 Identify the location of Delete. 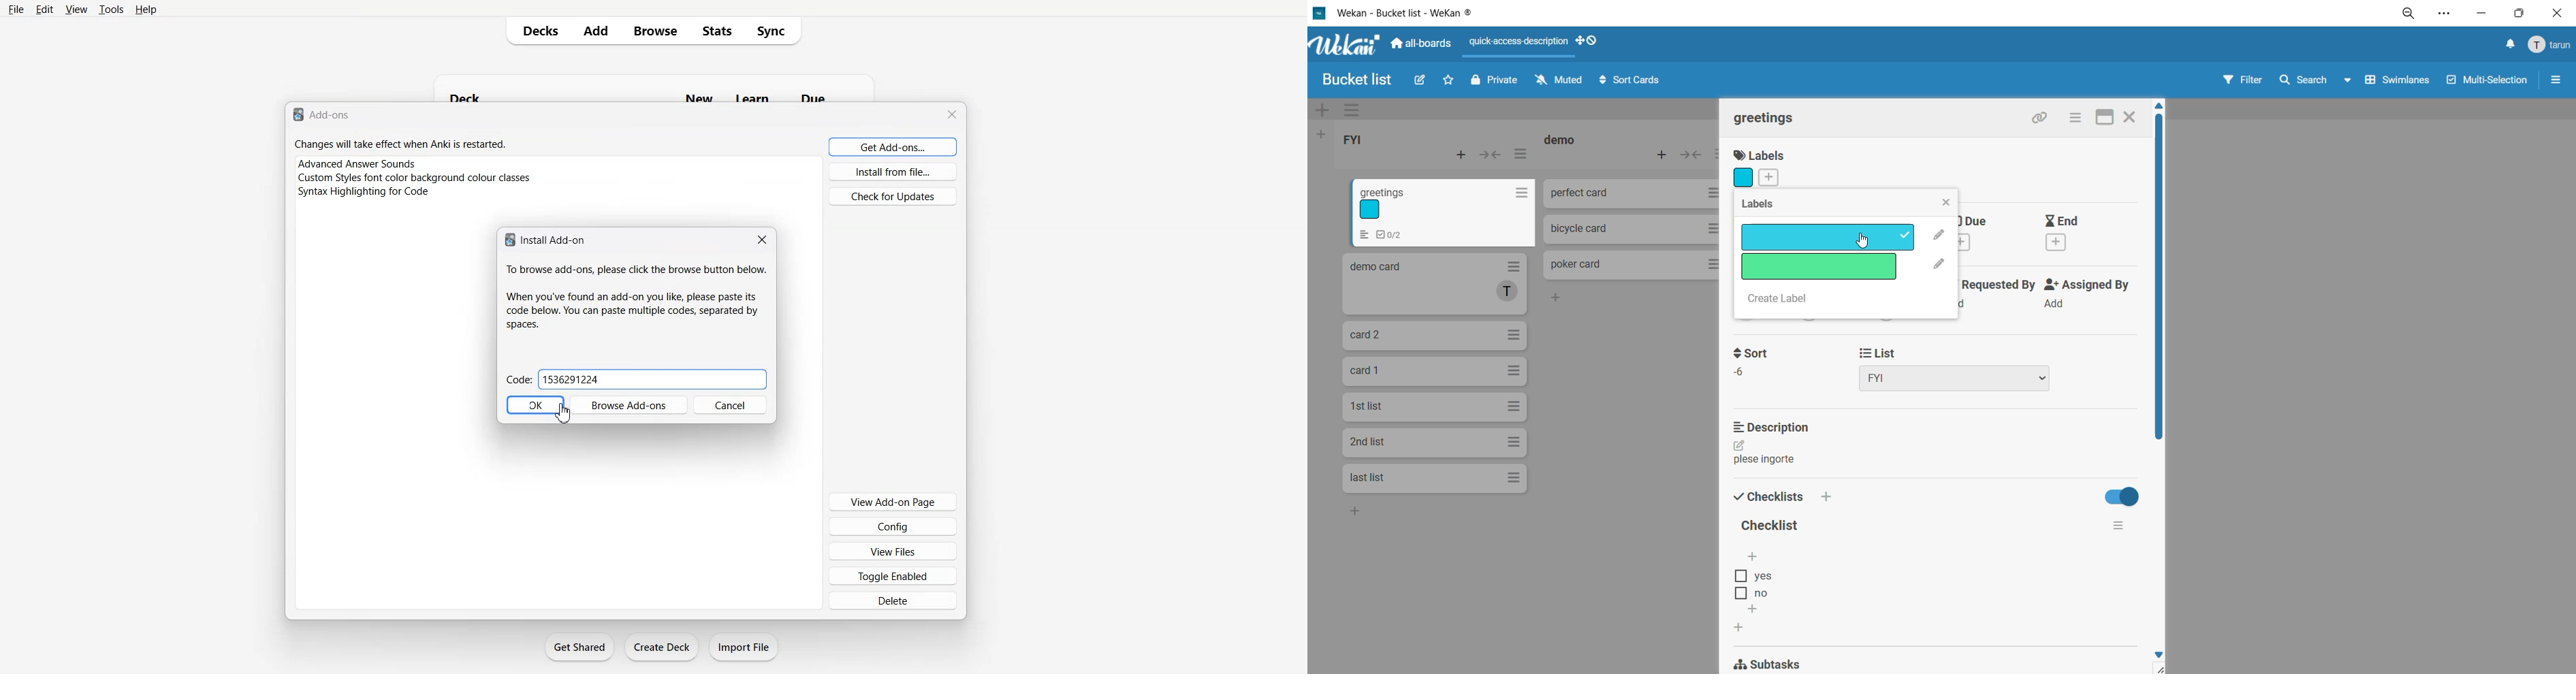
(893, 600).